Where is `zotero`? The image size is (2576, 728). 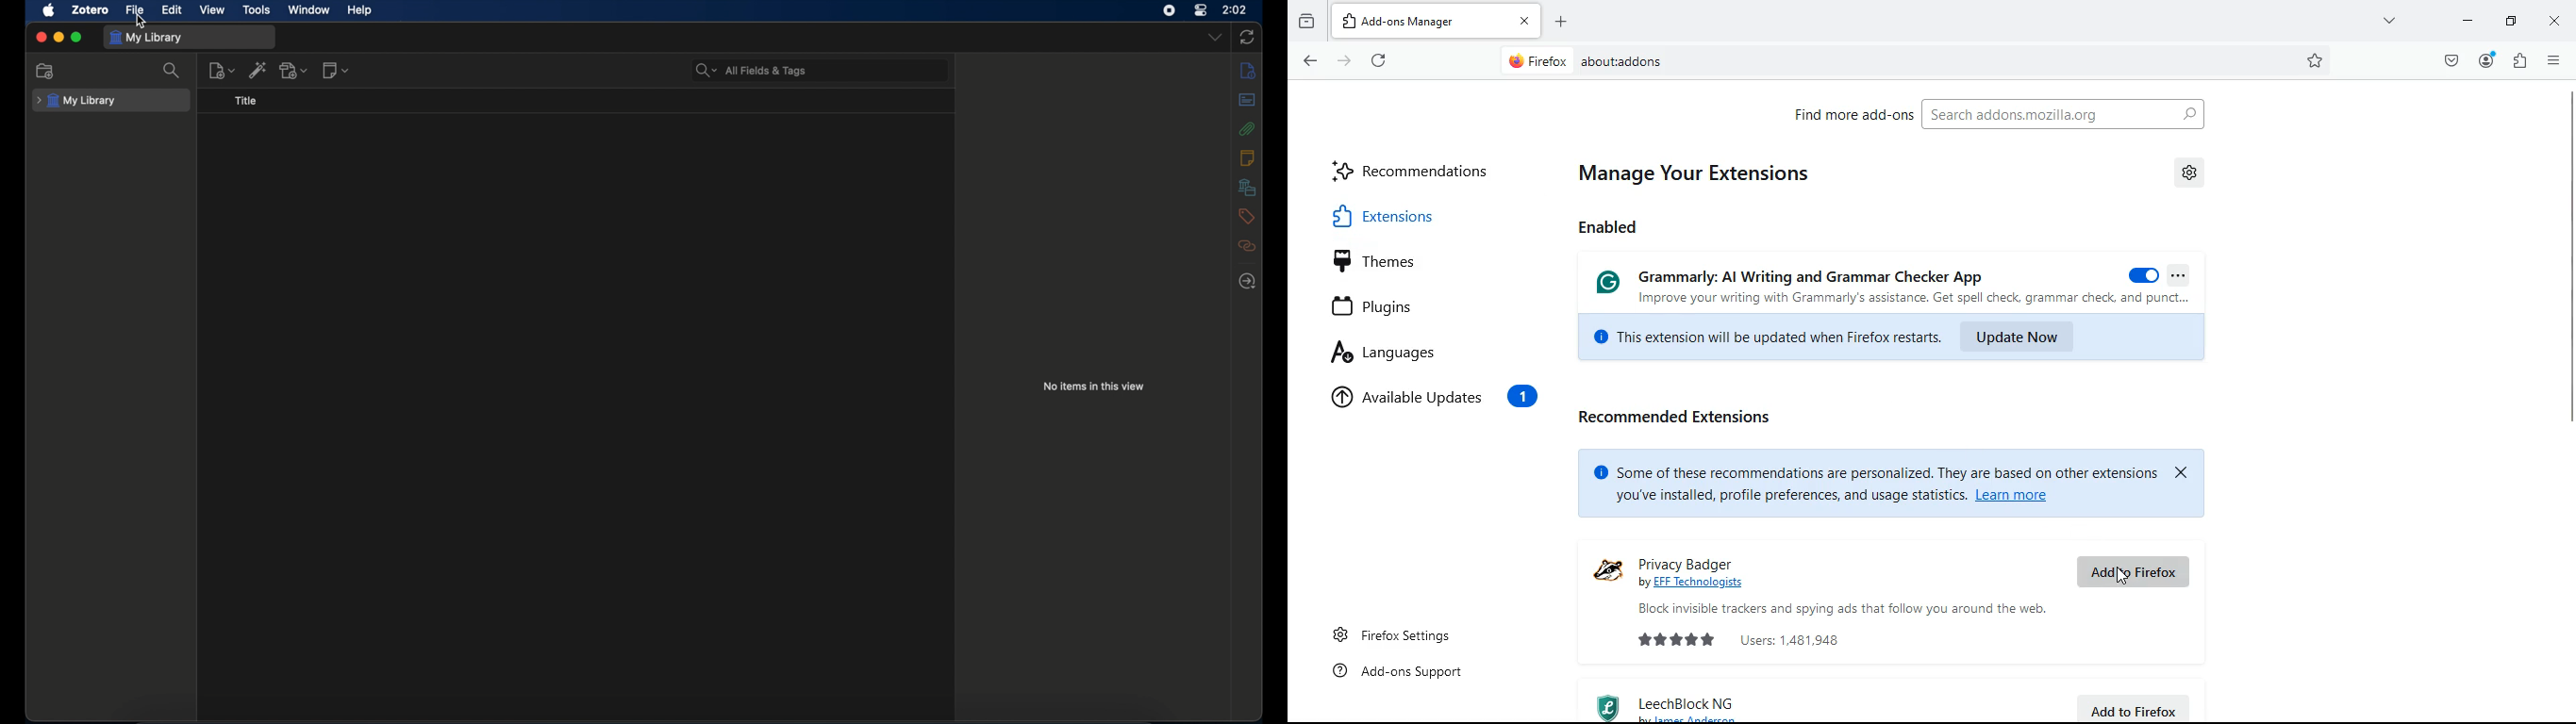 zotero is located at coordinates (89, 11).